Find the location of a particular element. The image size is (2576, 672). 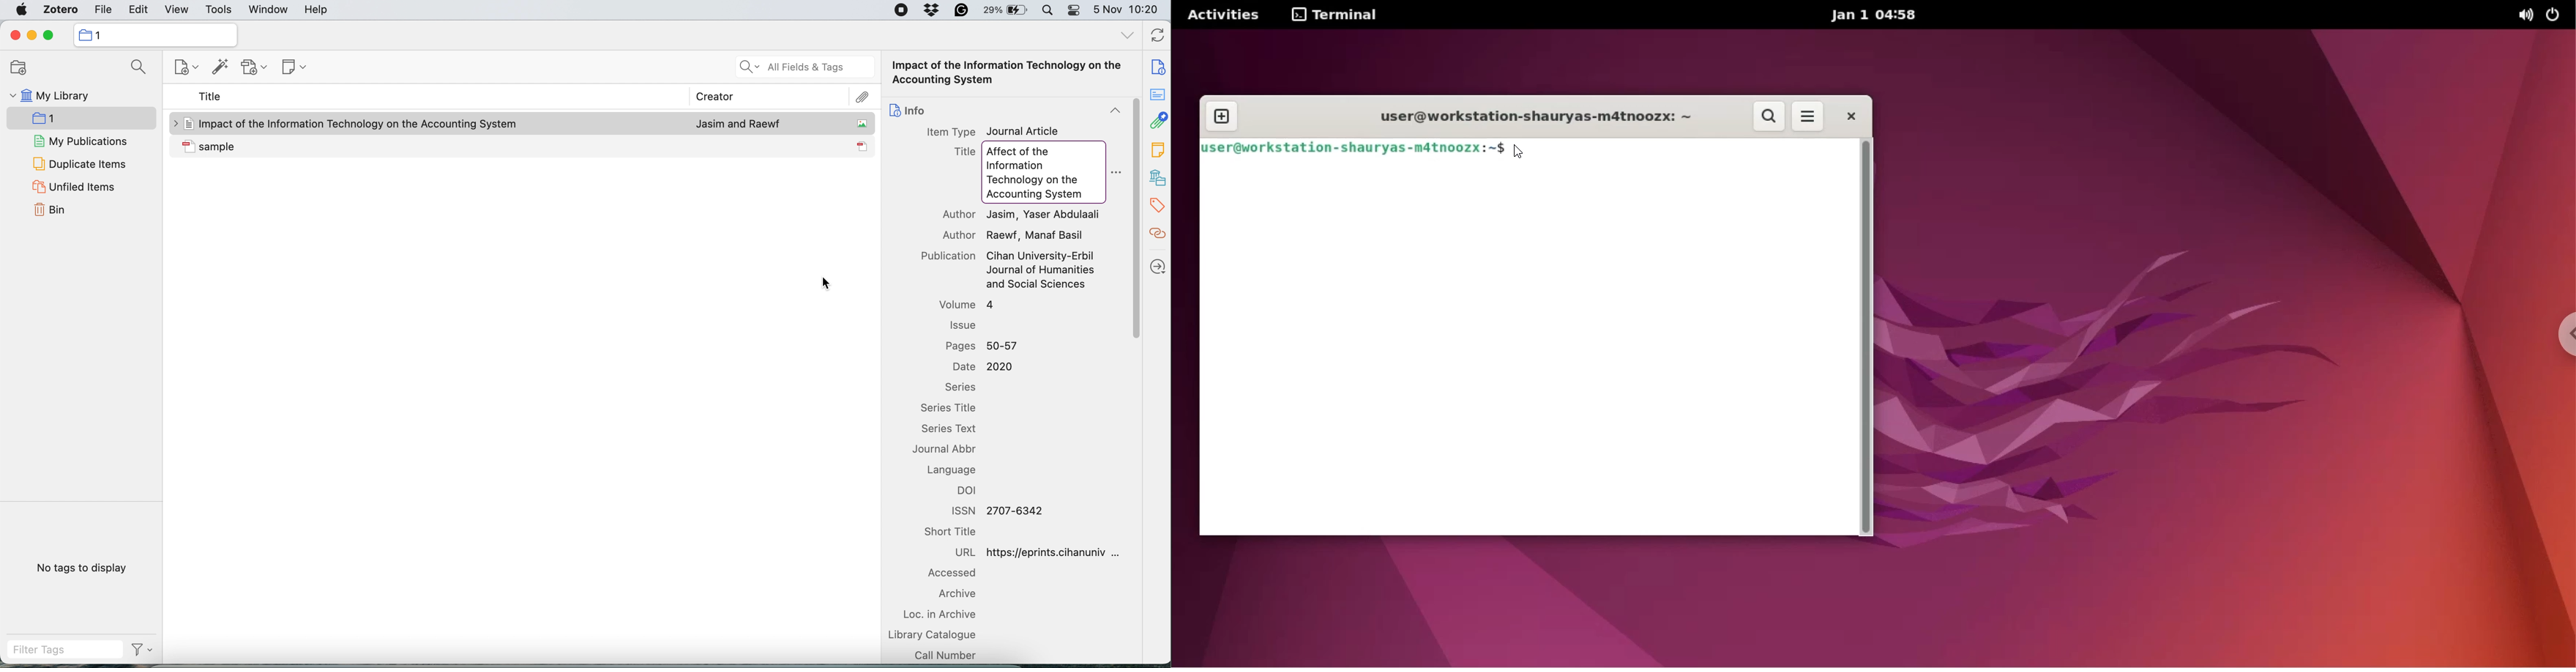

Affect is located at coordinates (1001, 152).